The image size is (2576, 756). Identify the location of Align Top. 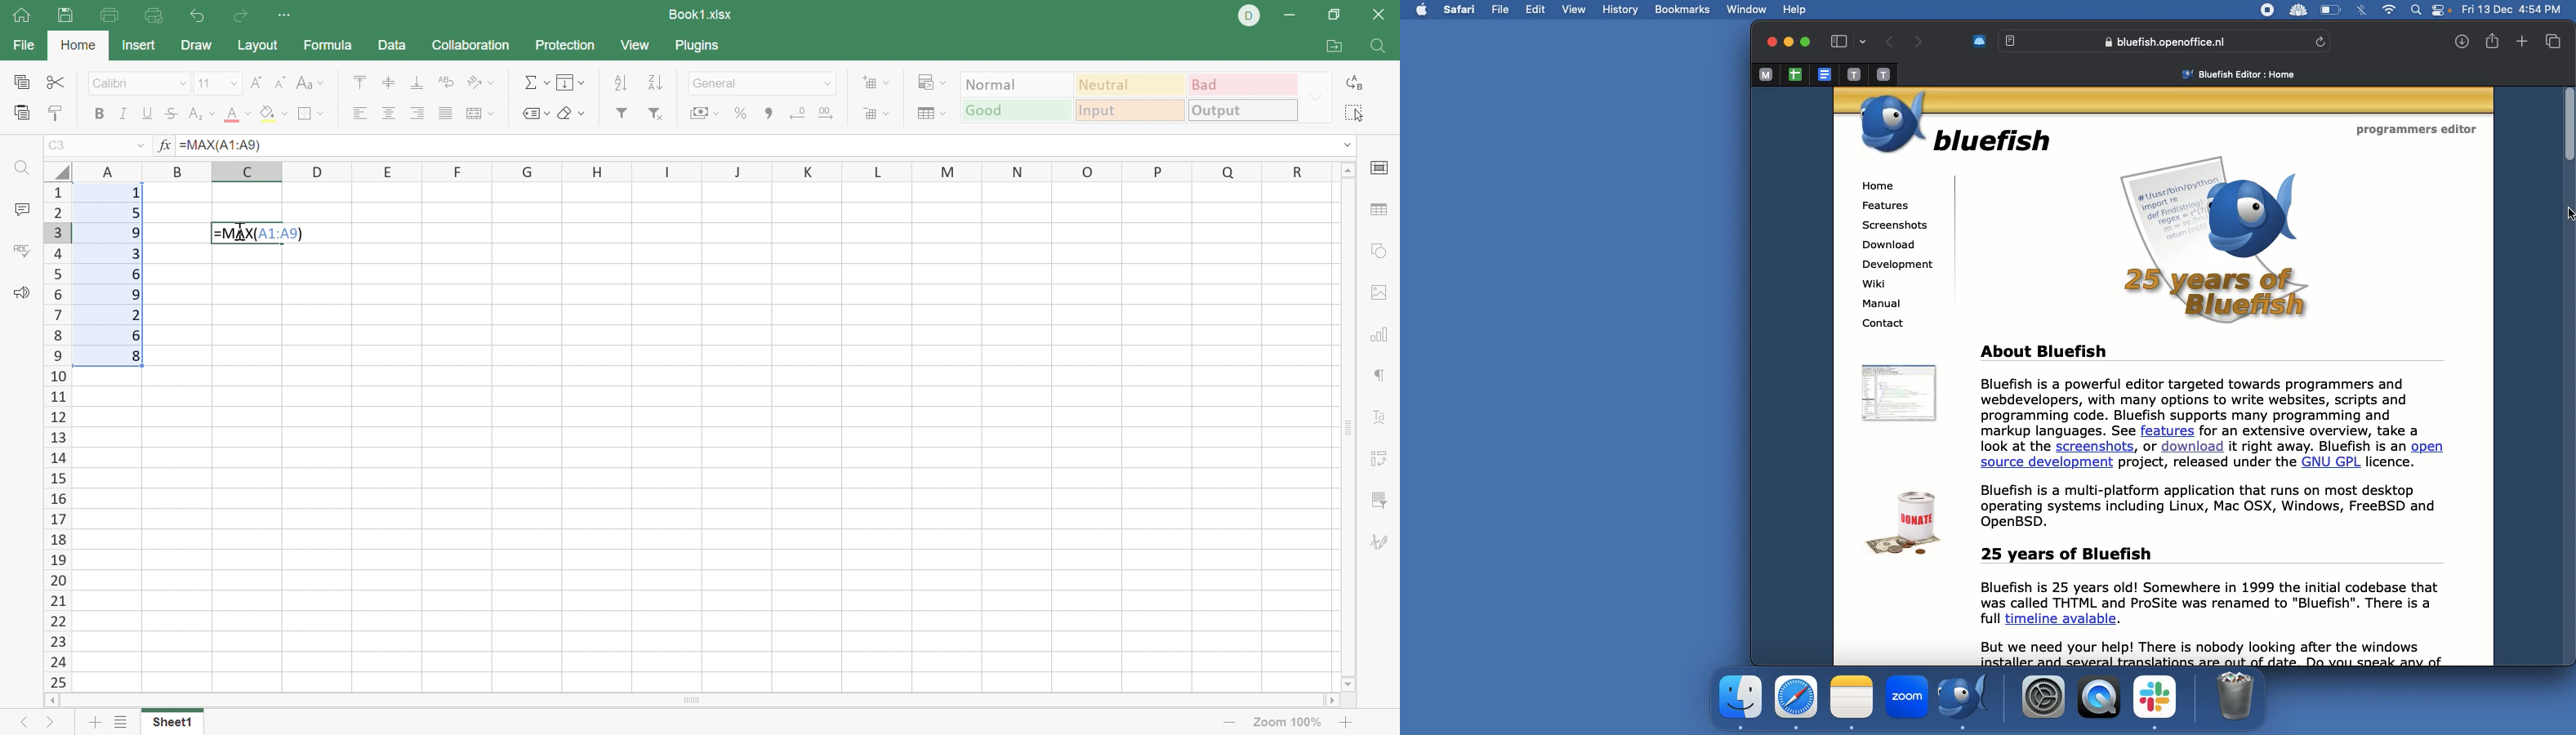
(360, 85).